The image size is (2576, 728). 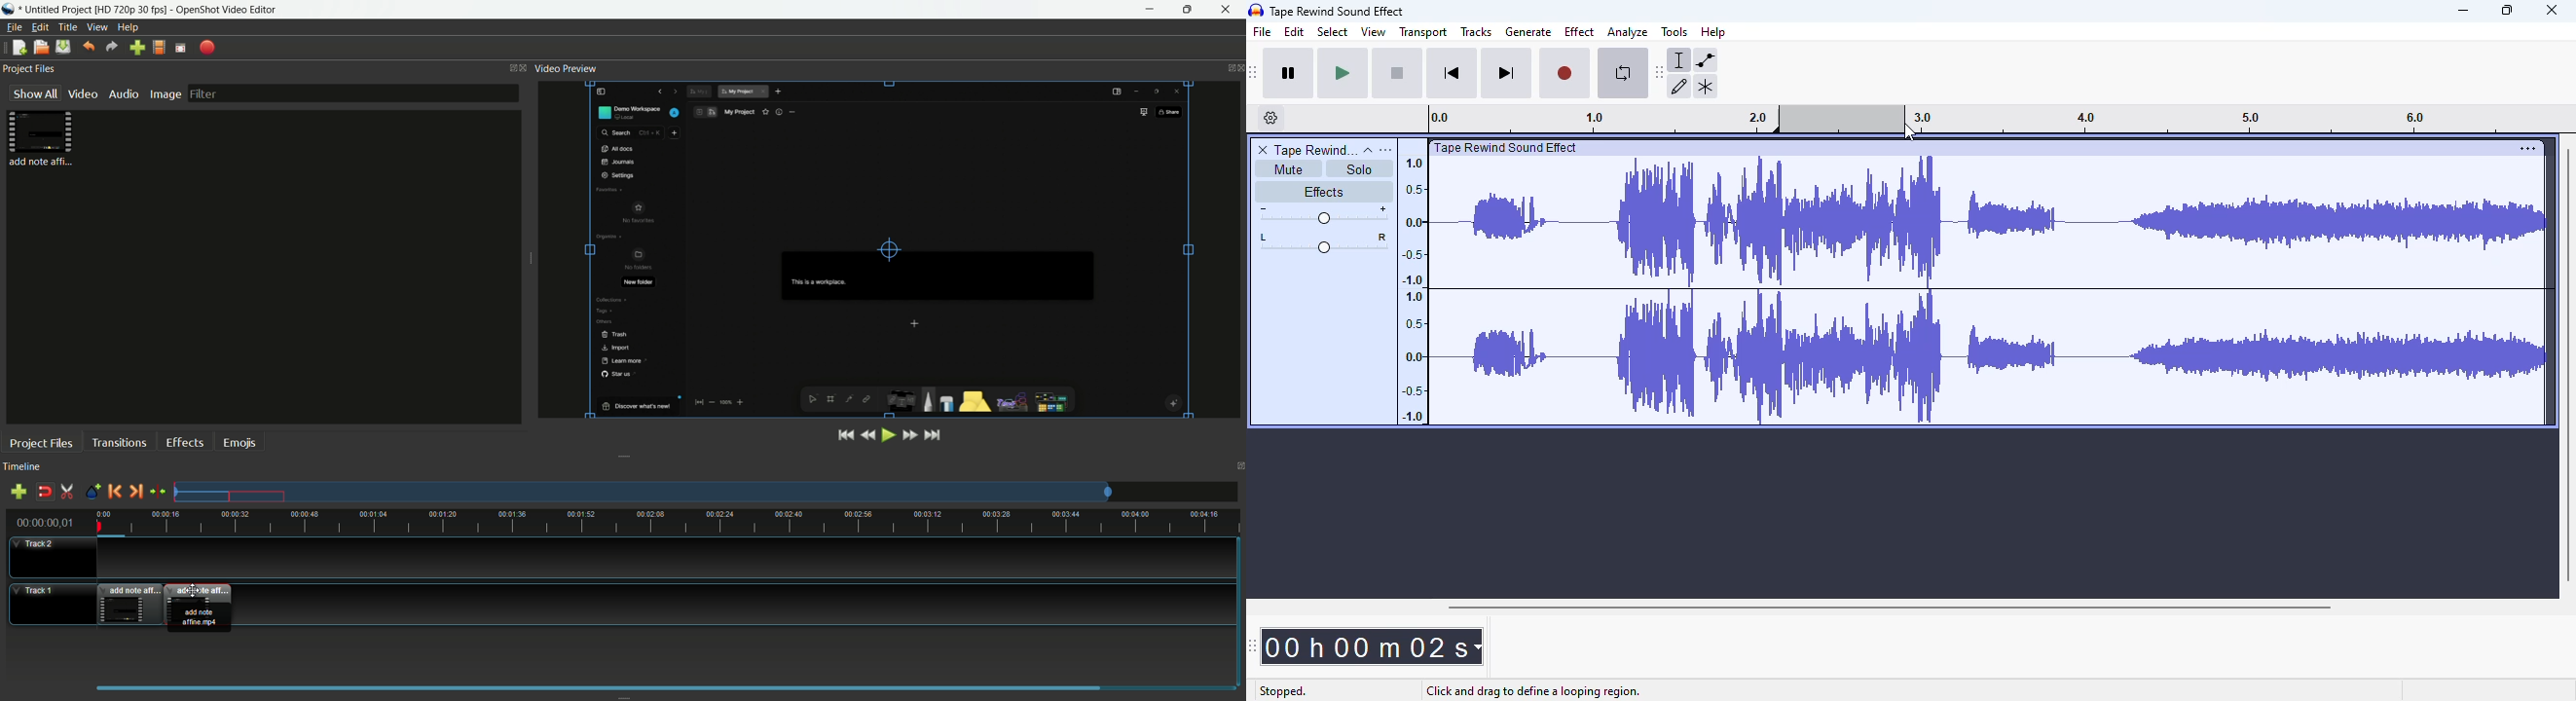 I want to click on skip to end, so click(x=1507, y=73).